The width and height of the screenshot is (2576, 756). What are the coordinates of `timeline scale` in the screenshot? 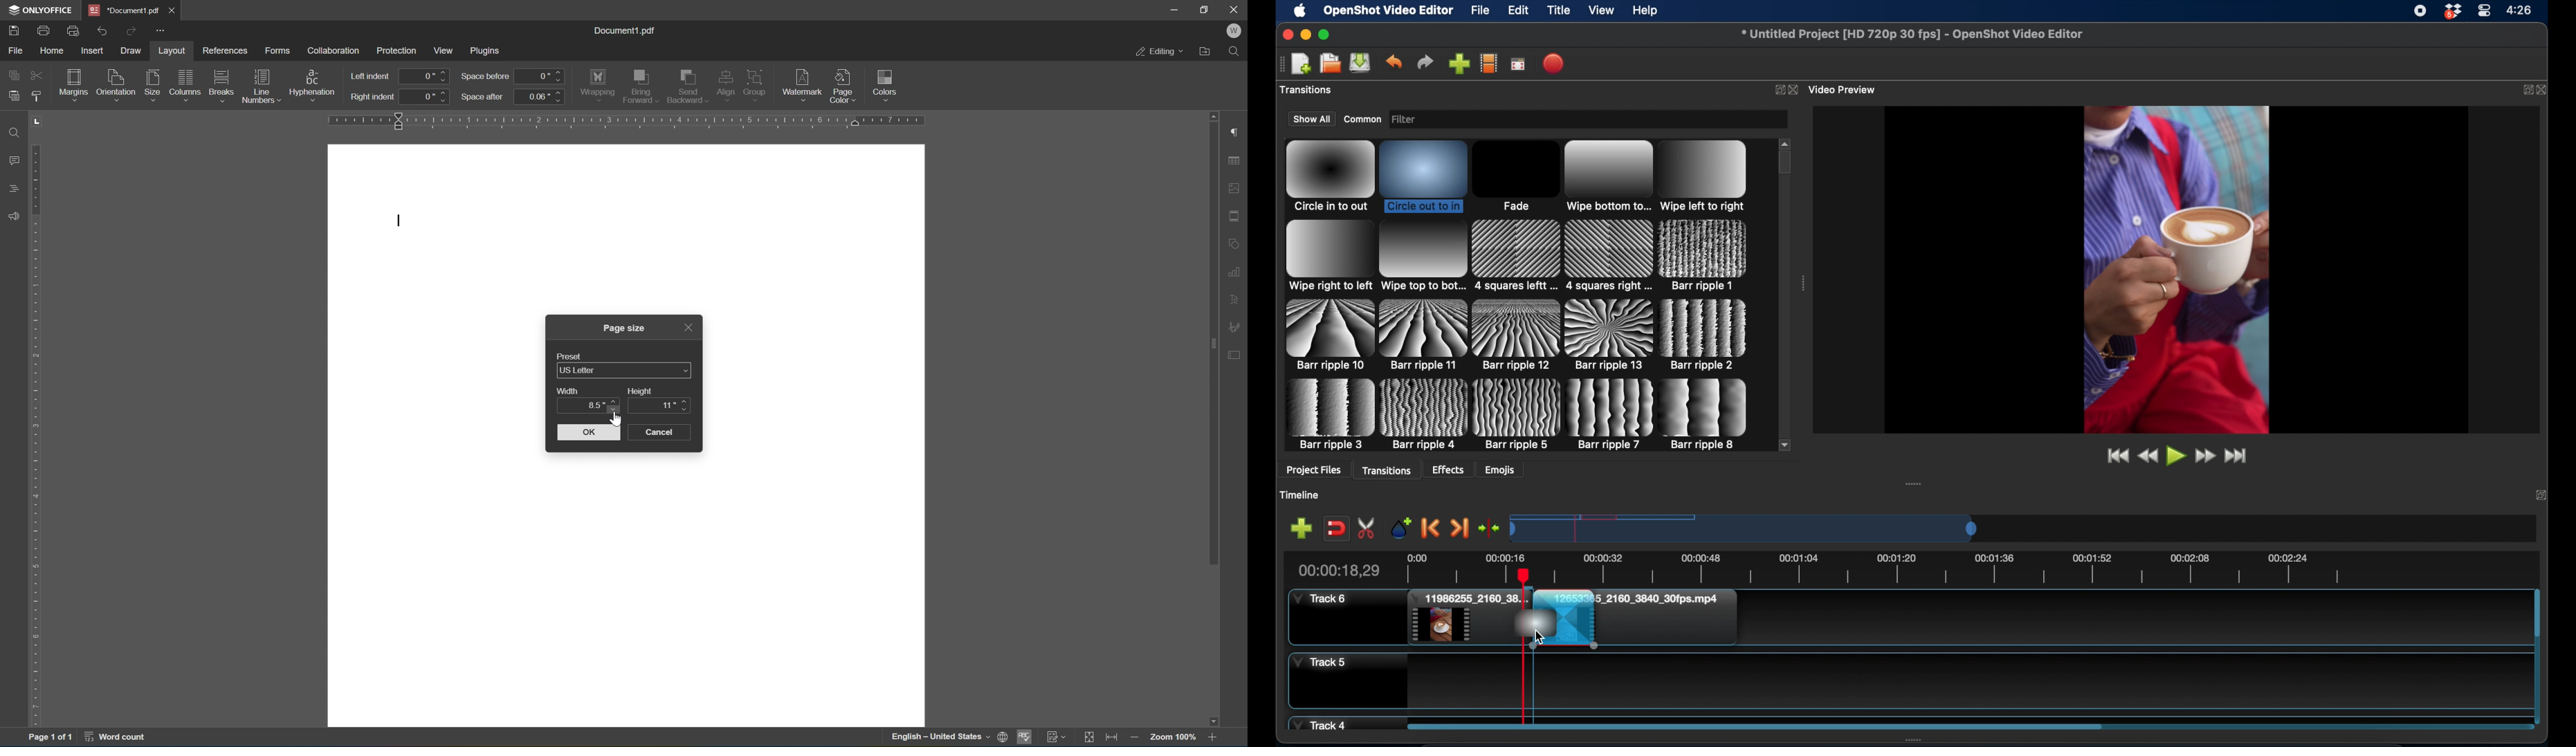 It's located at (1746, 528).